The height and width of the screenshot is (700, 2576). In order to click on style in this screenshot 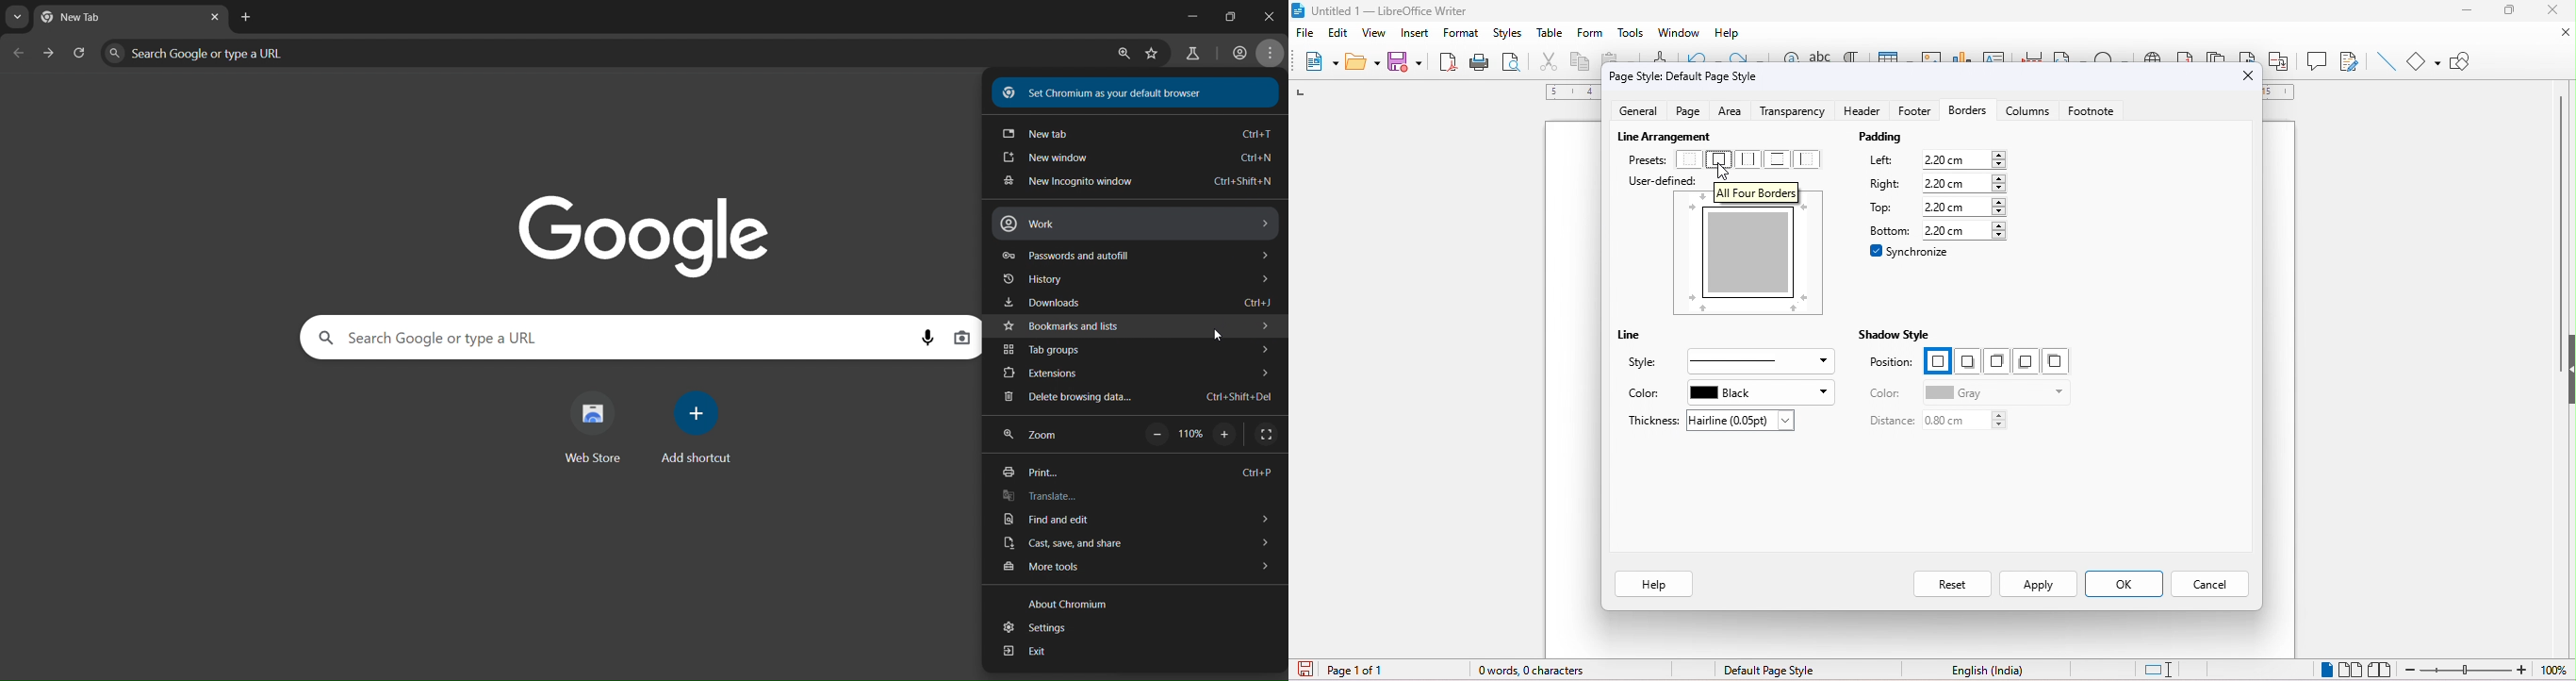, I will do `click(1647, 362)`.